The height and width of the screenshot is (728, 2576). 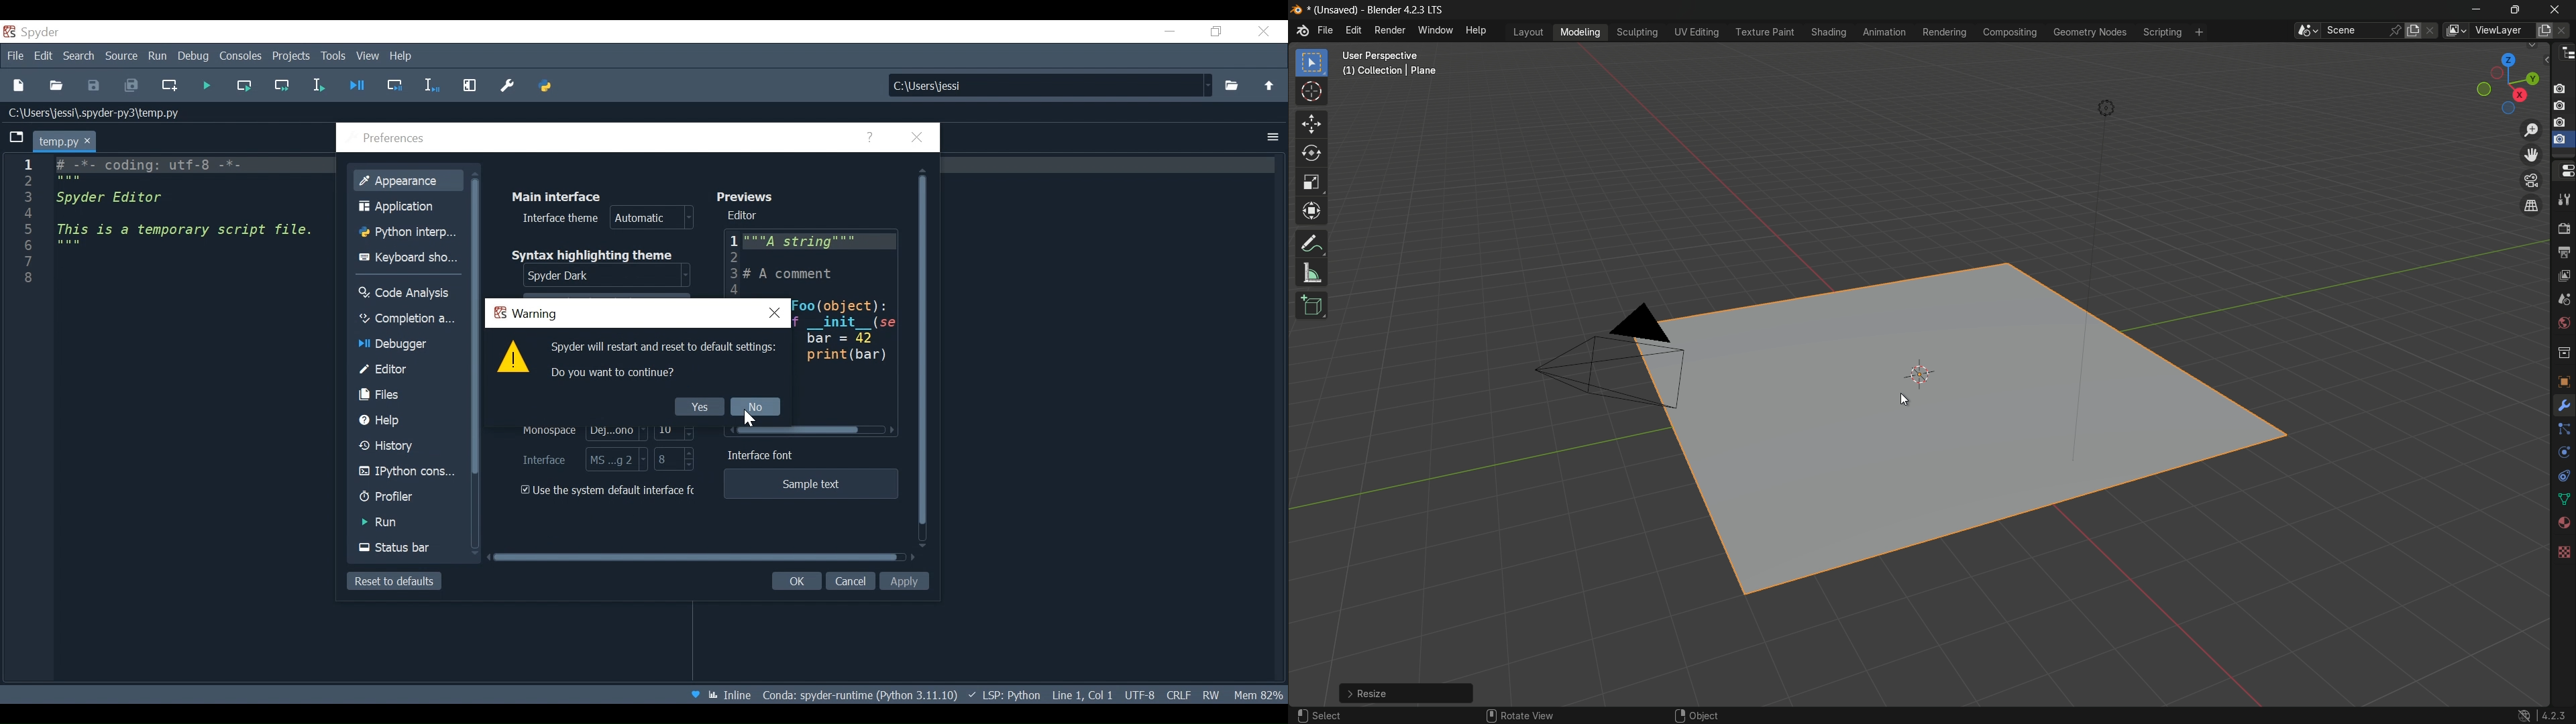 What do you see at coordinates (397, 138) in the screenshot?
I see `Preferences` at bounding box center [397, 138].